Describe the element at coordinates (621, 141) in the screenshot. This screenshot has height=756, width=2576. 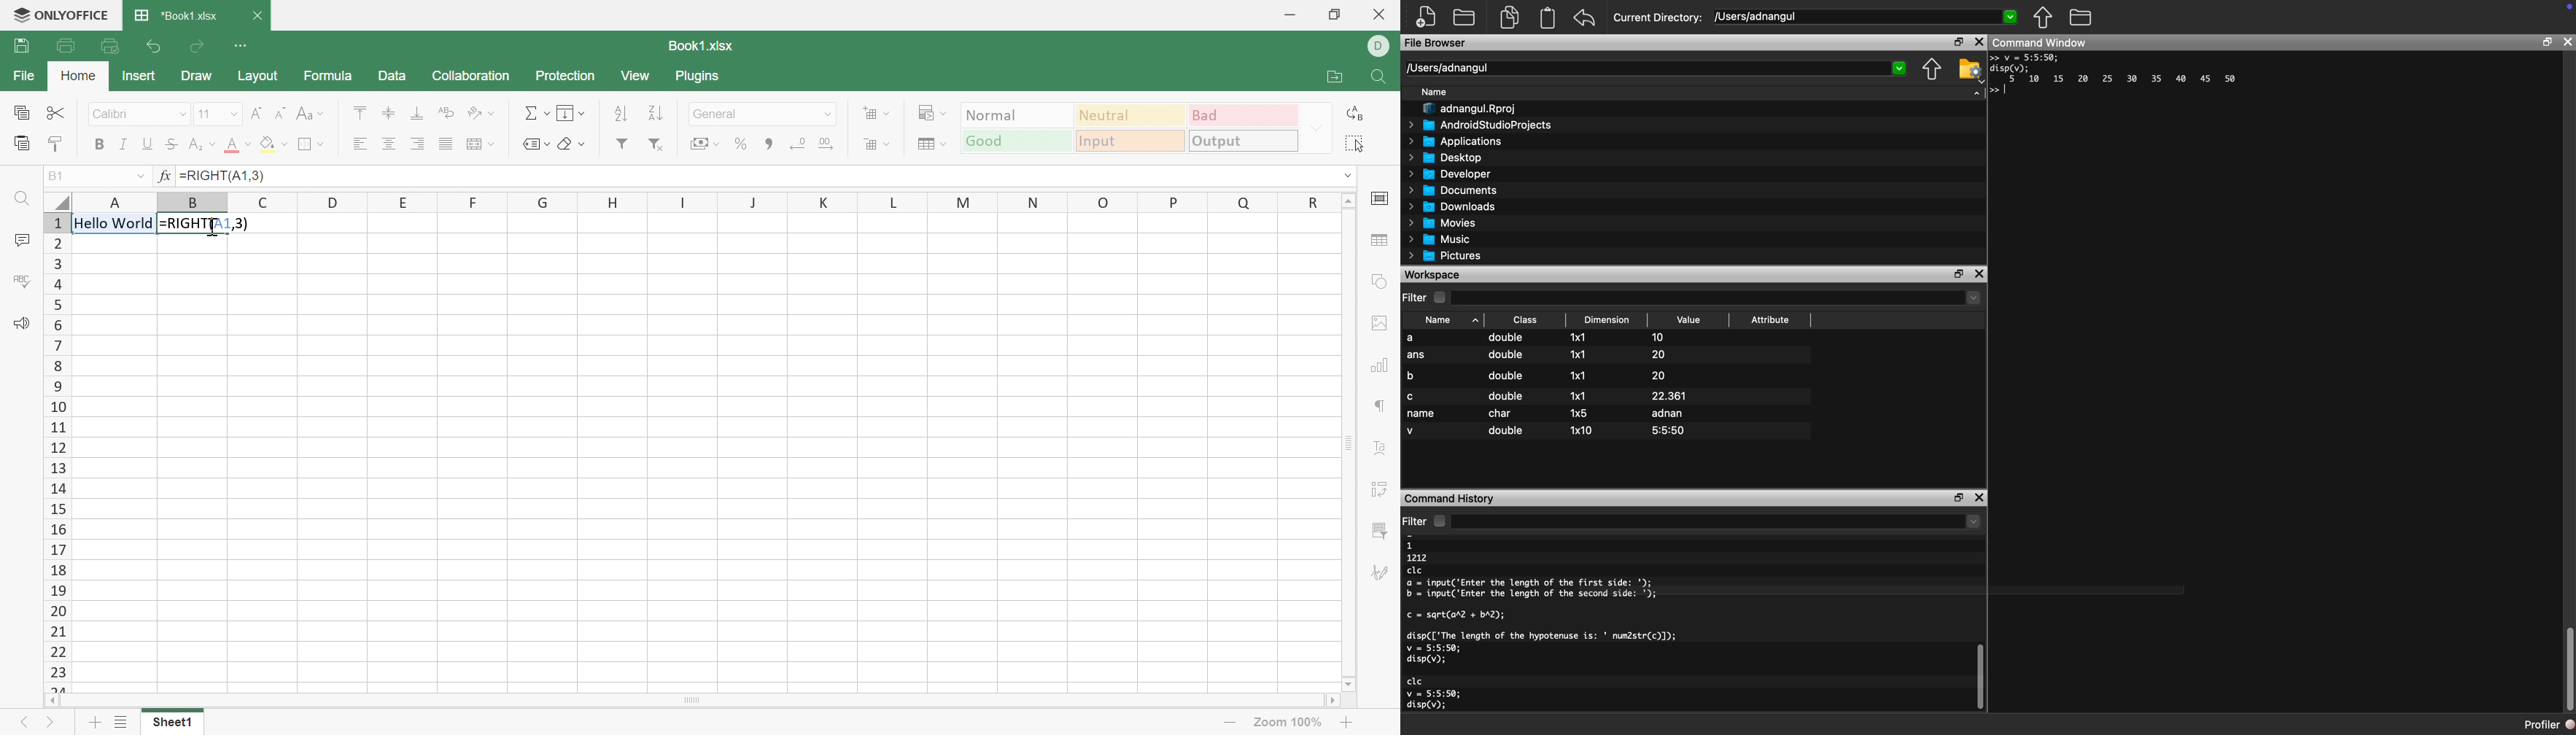
I see `Filter` at that location.